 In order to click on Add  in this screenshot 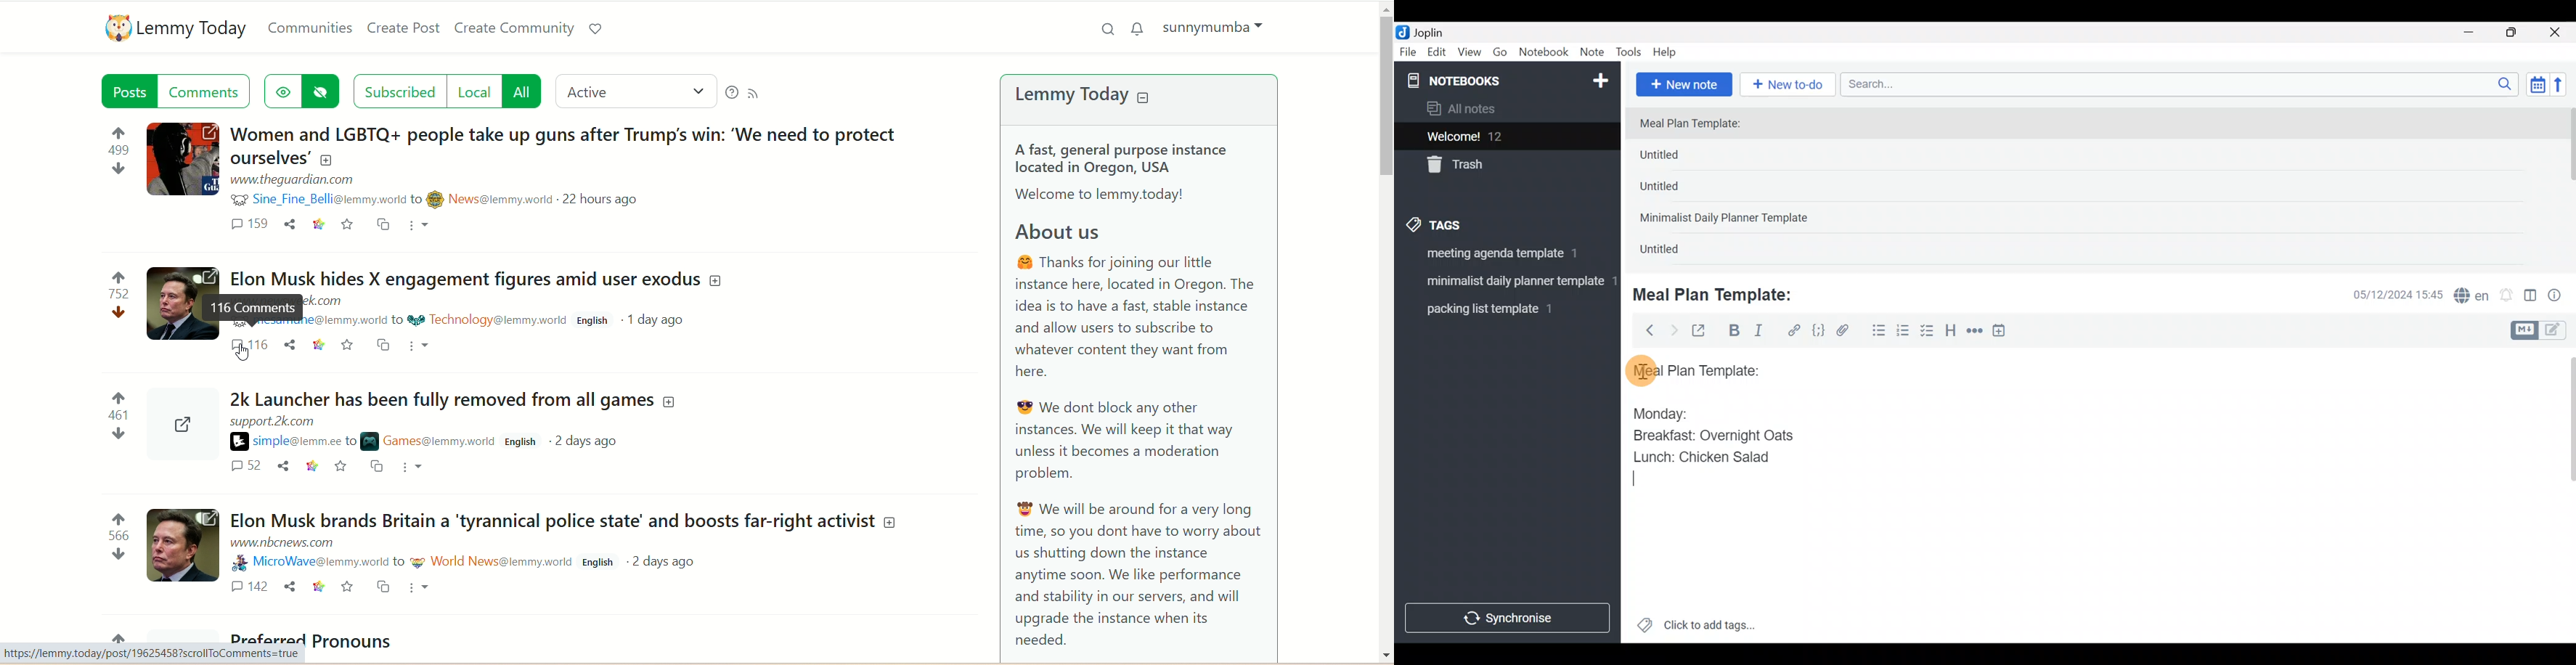, I will do `click(891, 523)`.